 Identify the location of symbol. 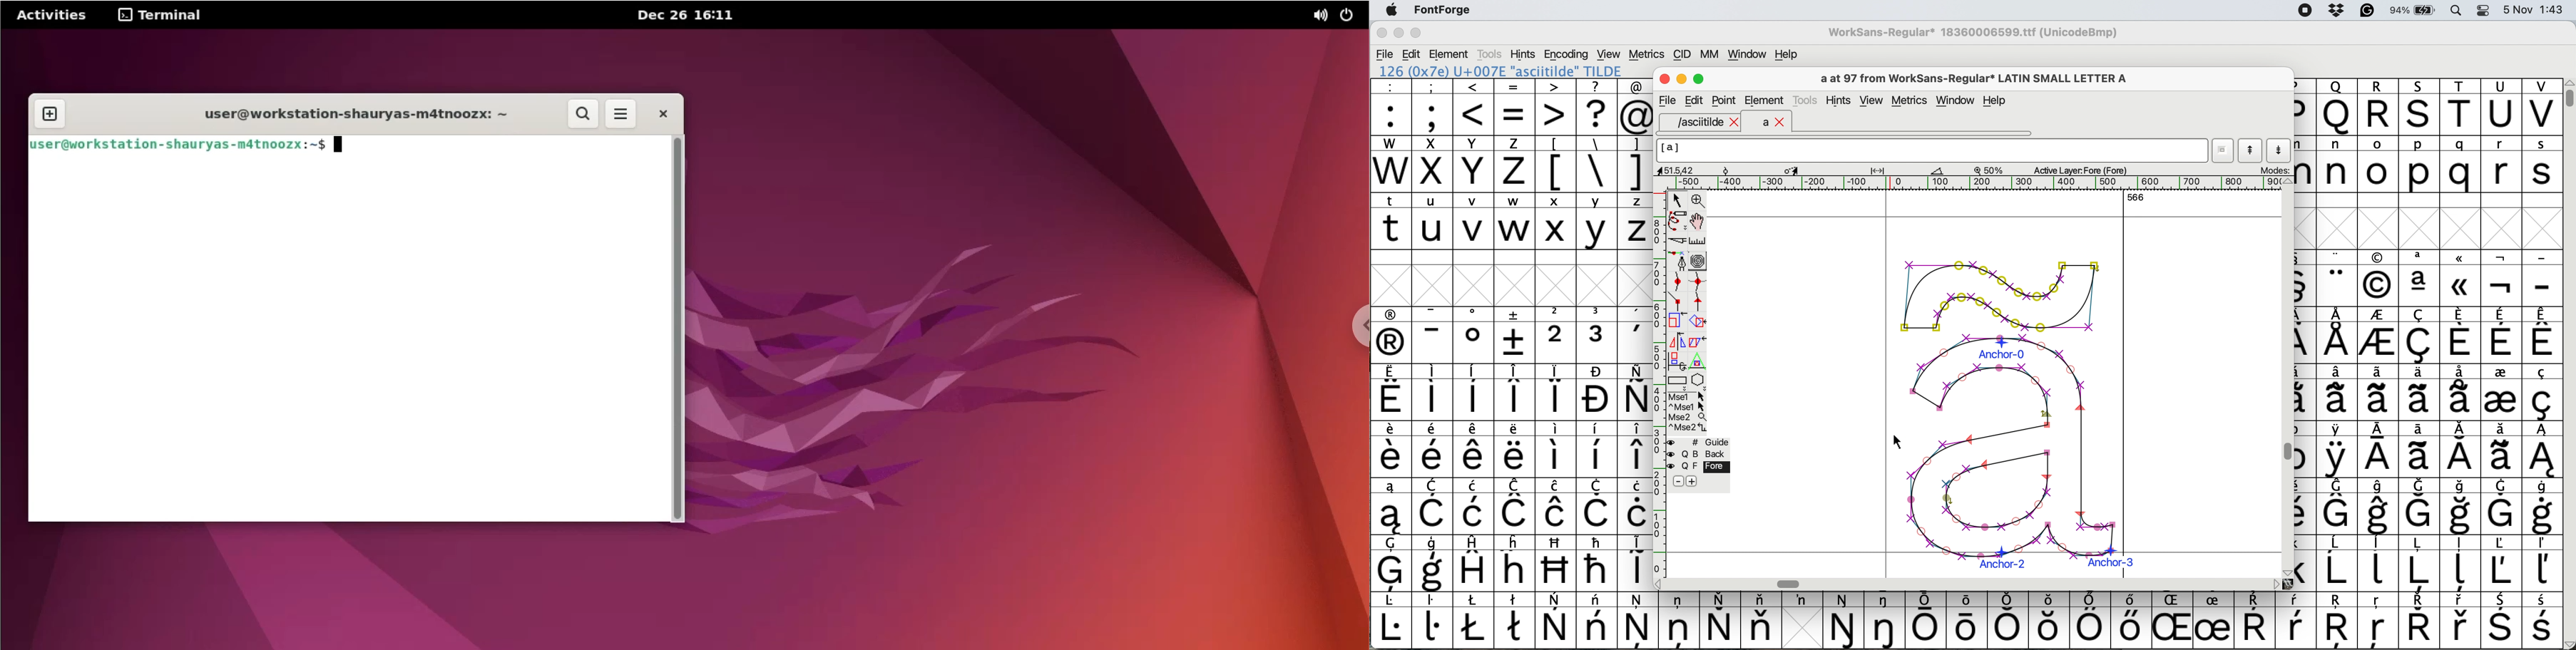
(2339, 392).